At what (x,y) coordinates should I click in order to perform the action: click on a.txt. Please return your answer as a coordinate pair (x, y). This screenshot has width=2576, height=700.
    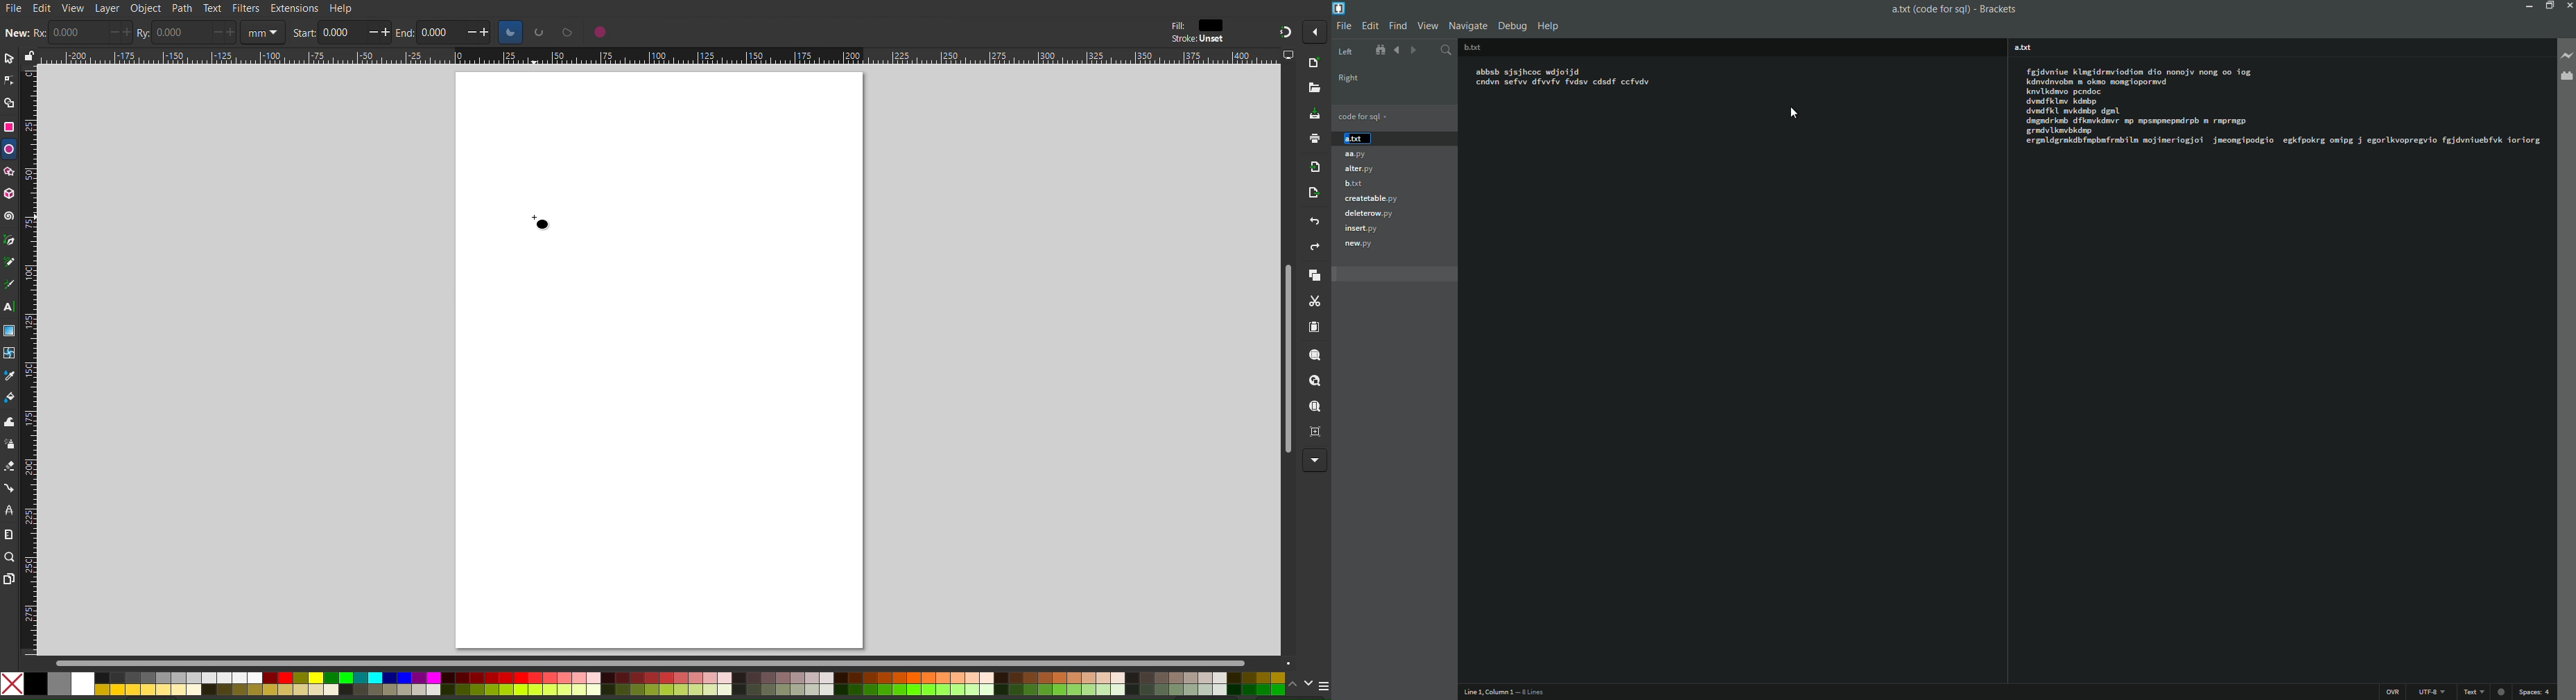
    Looking at the image, I should click on (1353, 139).